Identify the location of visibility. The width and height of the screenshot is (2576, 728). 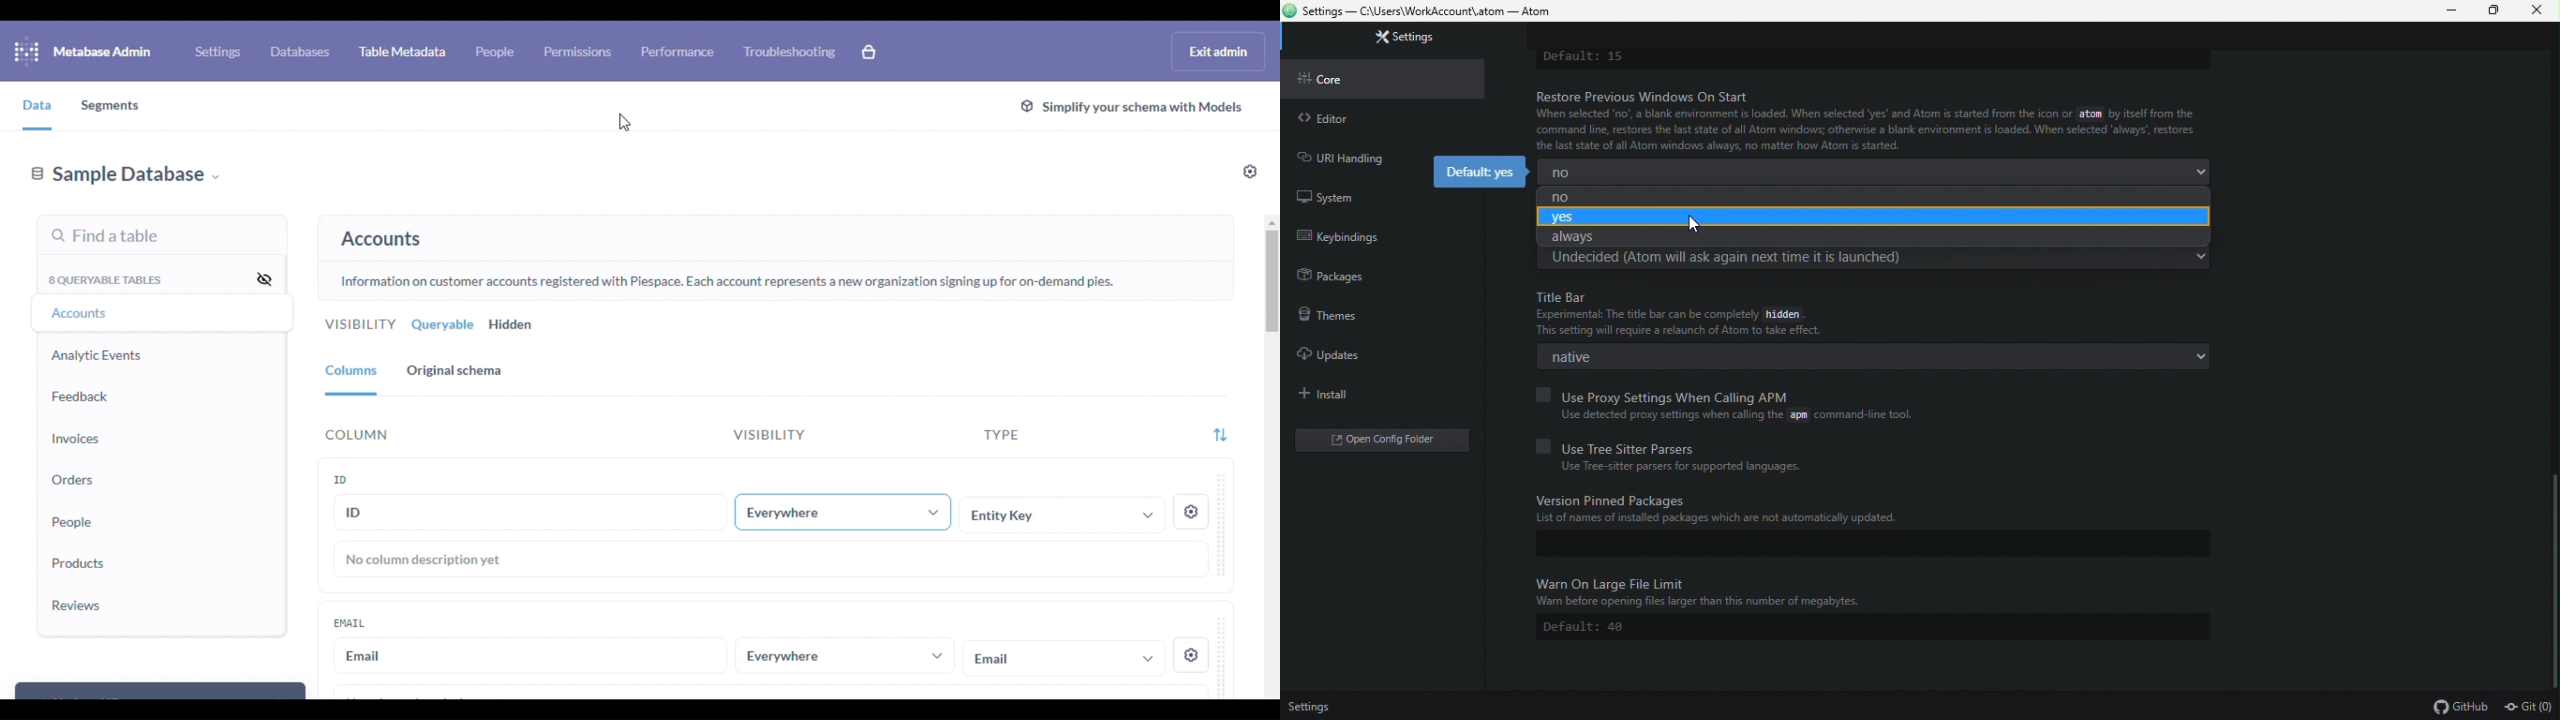
(768, 435).